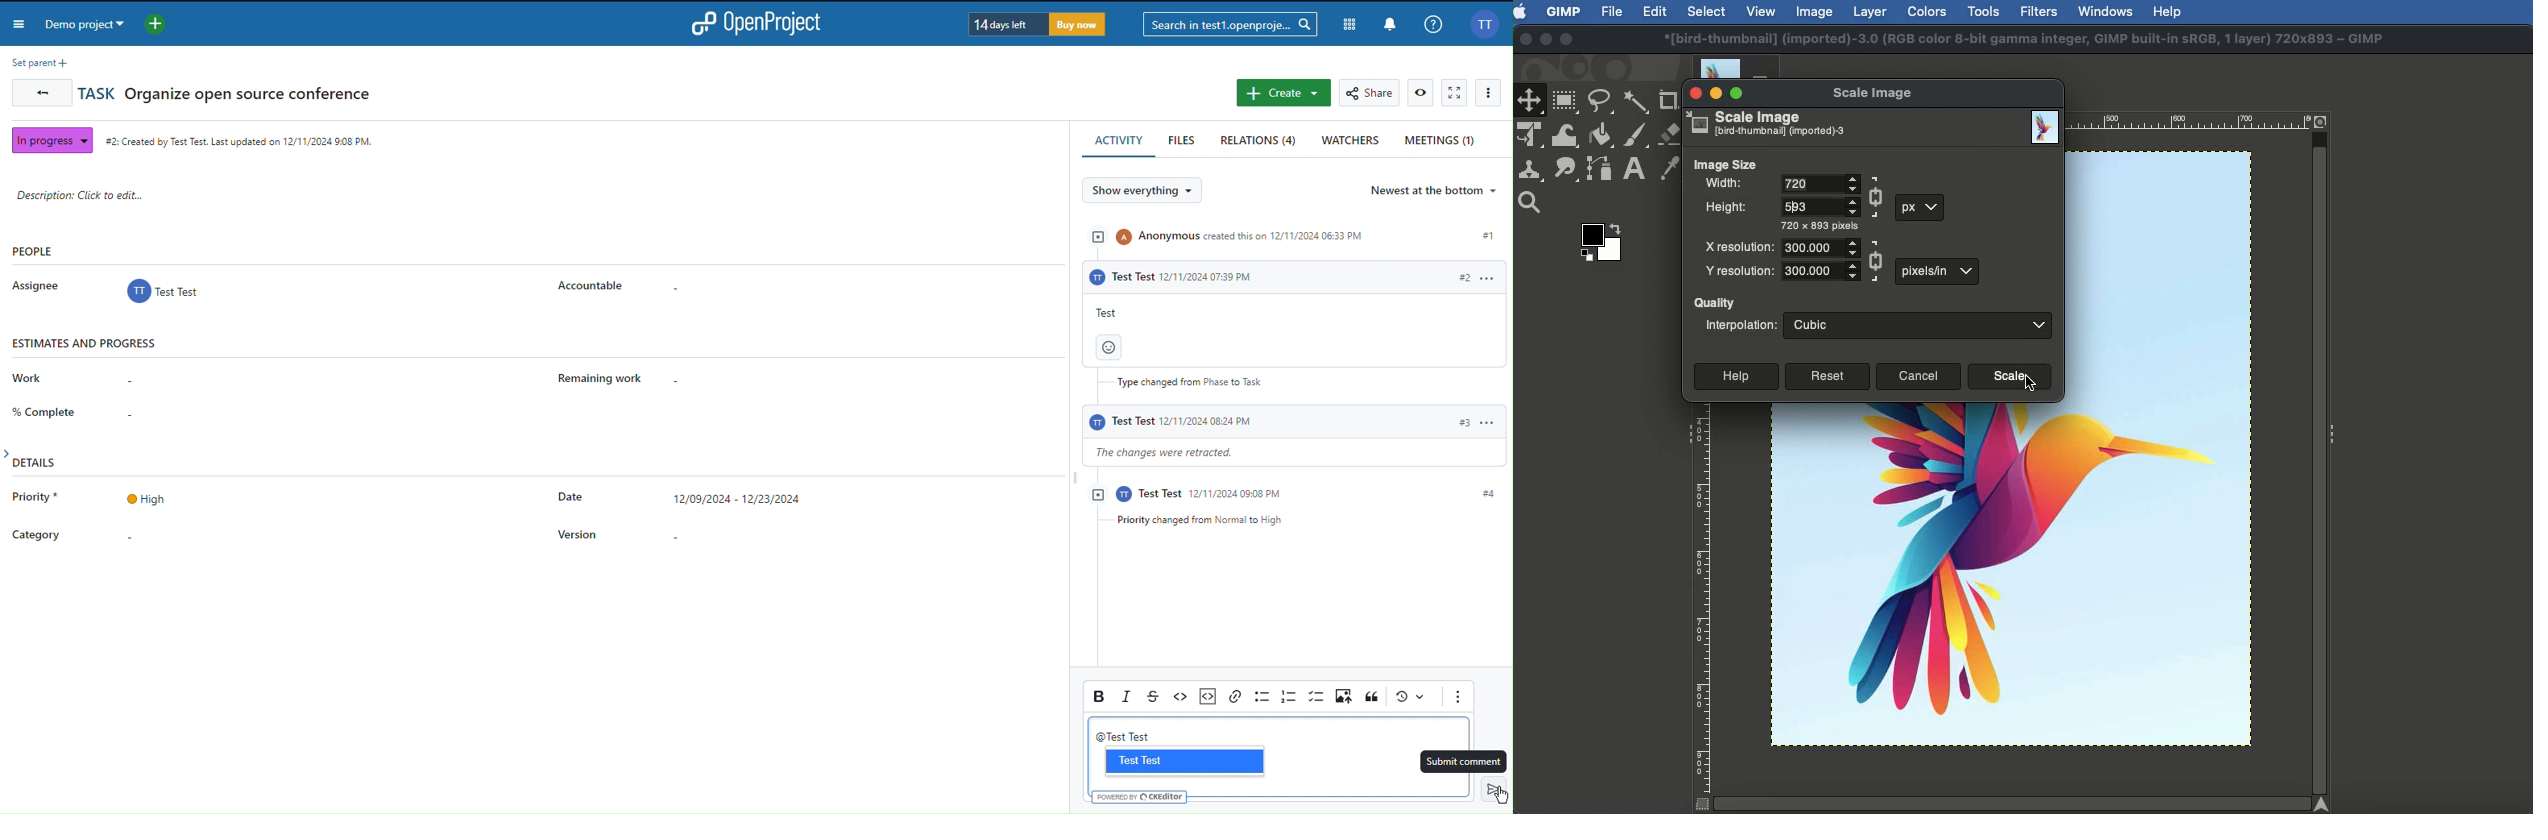 This screenshot has height=840, width=2548. Describe the element at coordinates (1148, 795) in the screenshot. I see `` at that location.